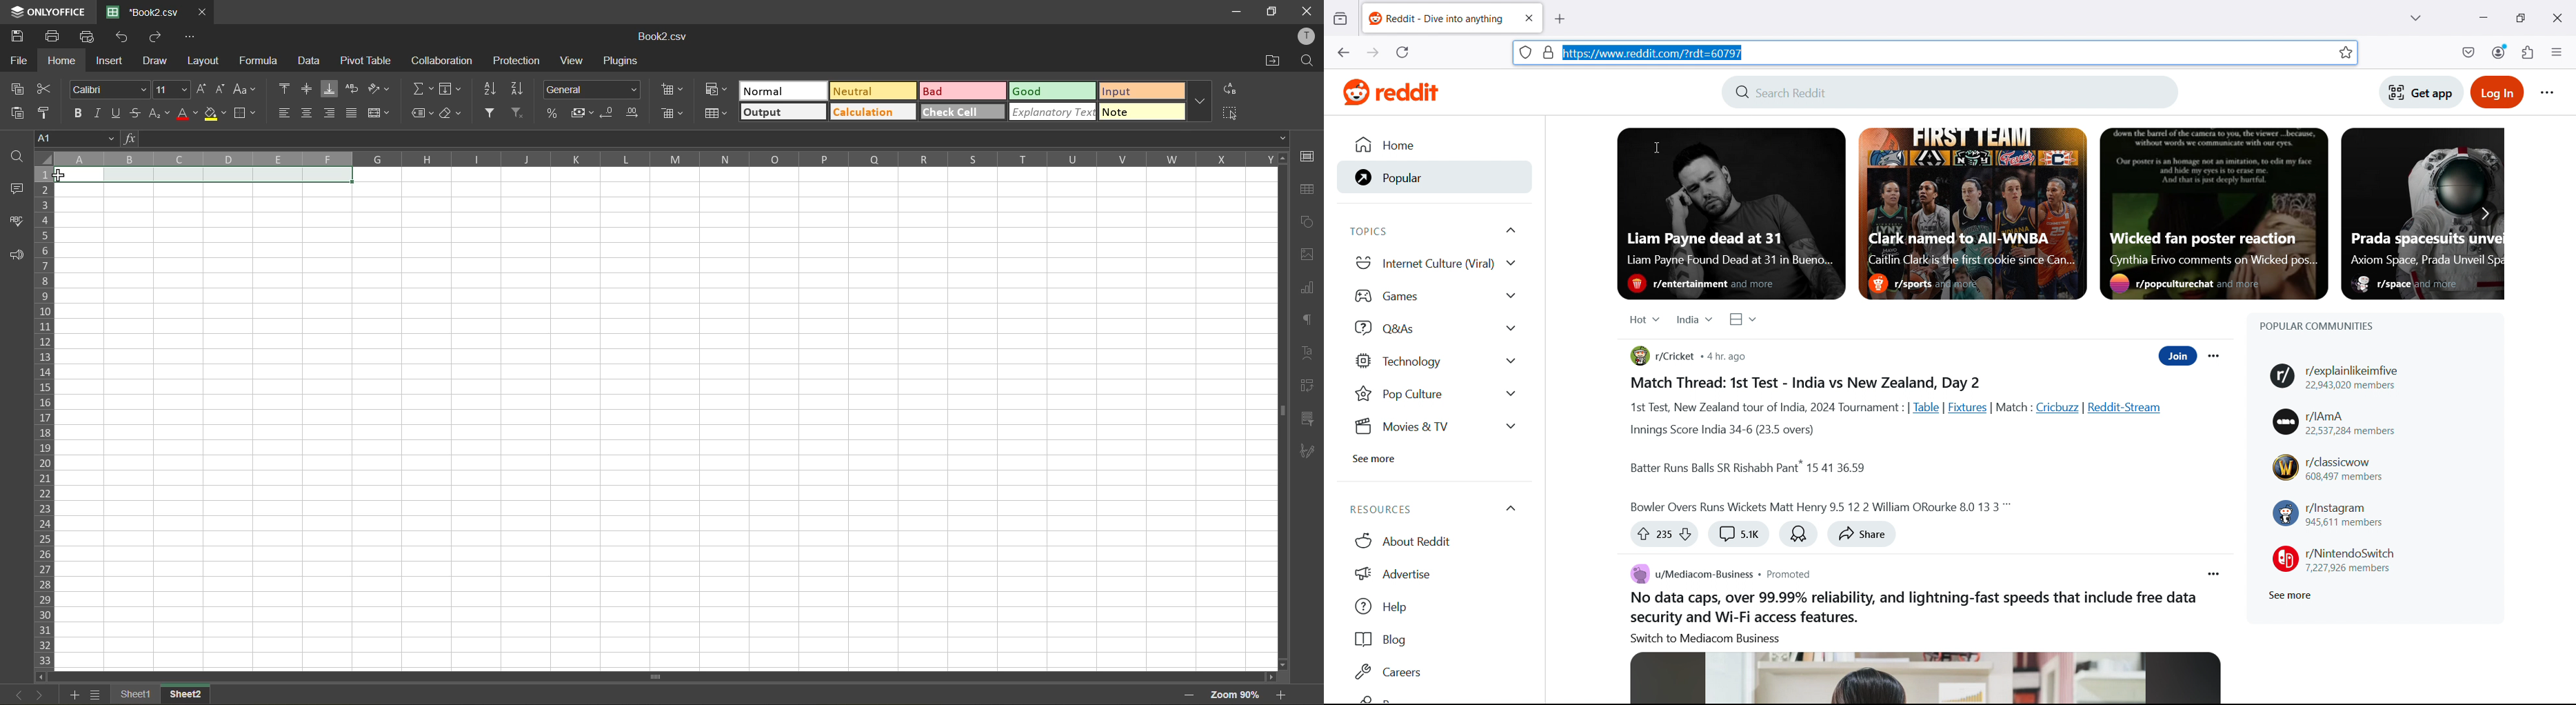  Describe the element at coordinates (1343, 52) in the screenshot. I see `go back one page` at that location.